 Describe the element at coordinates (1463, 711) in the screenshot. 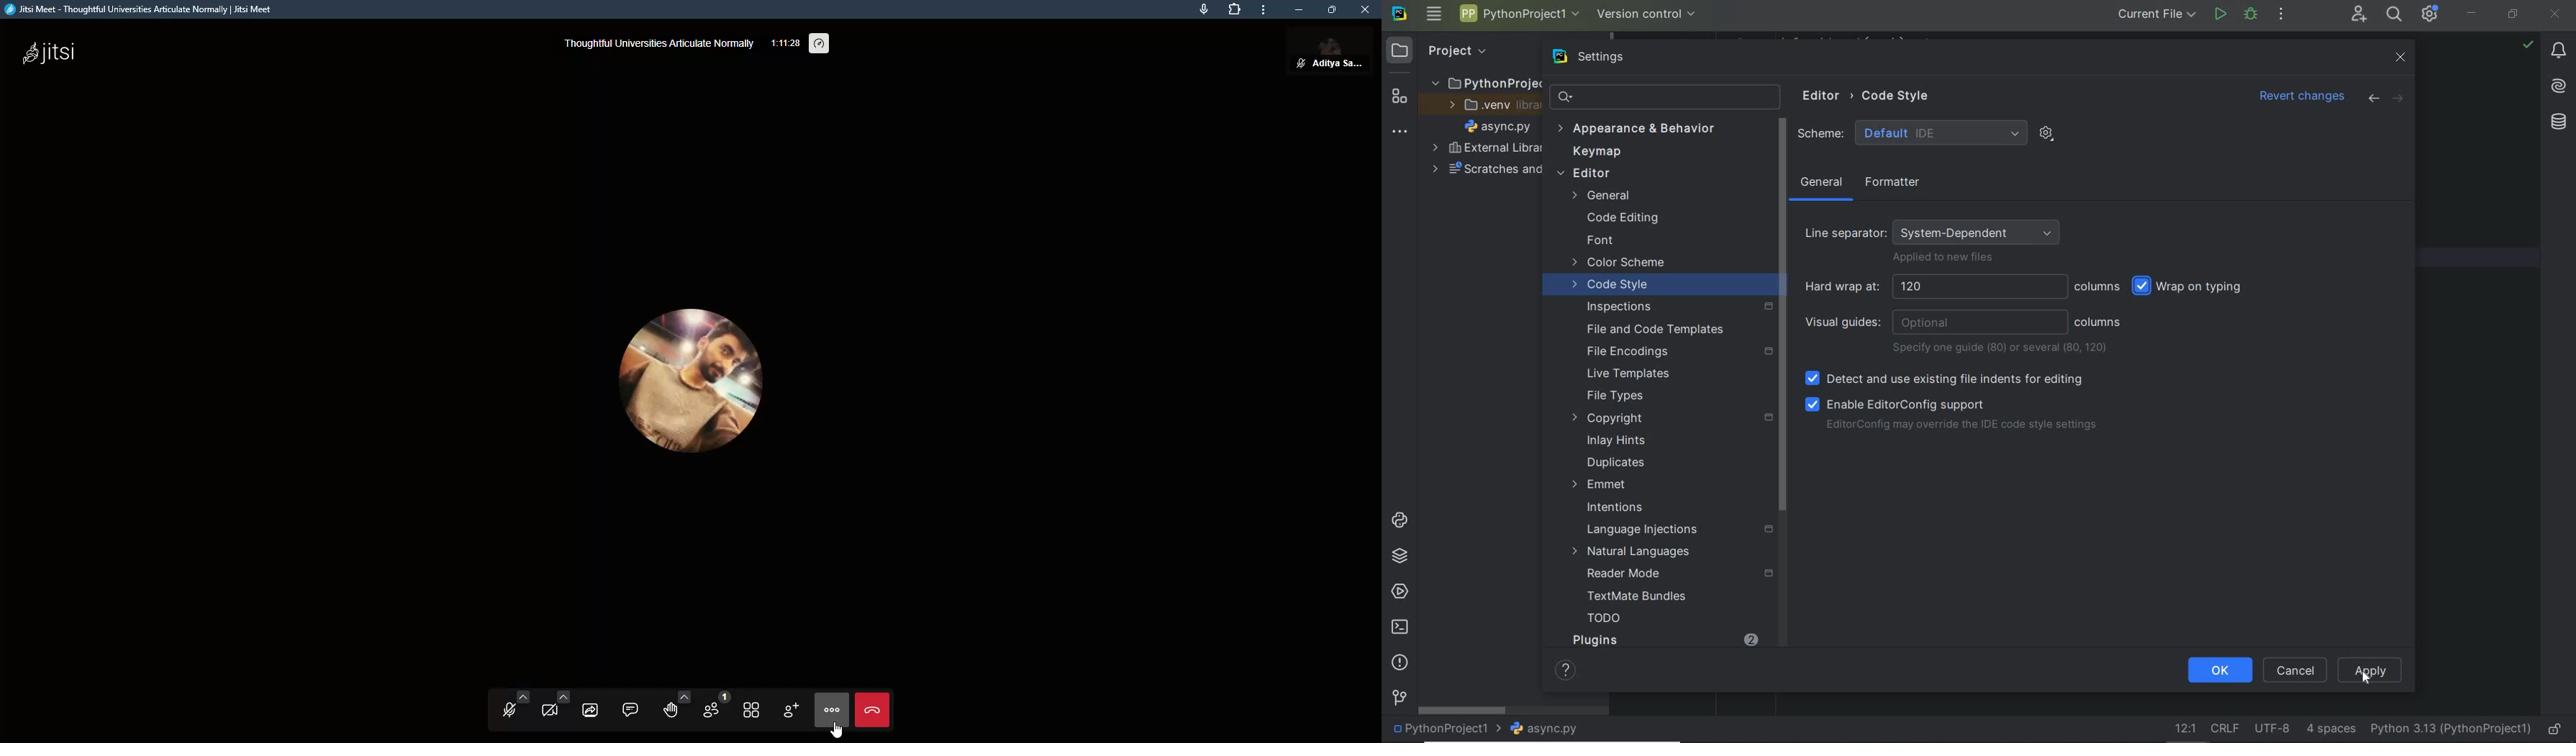

I see `scrollbar` at that location.